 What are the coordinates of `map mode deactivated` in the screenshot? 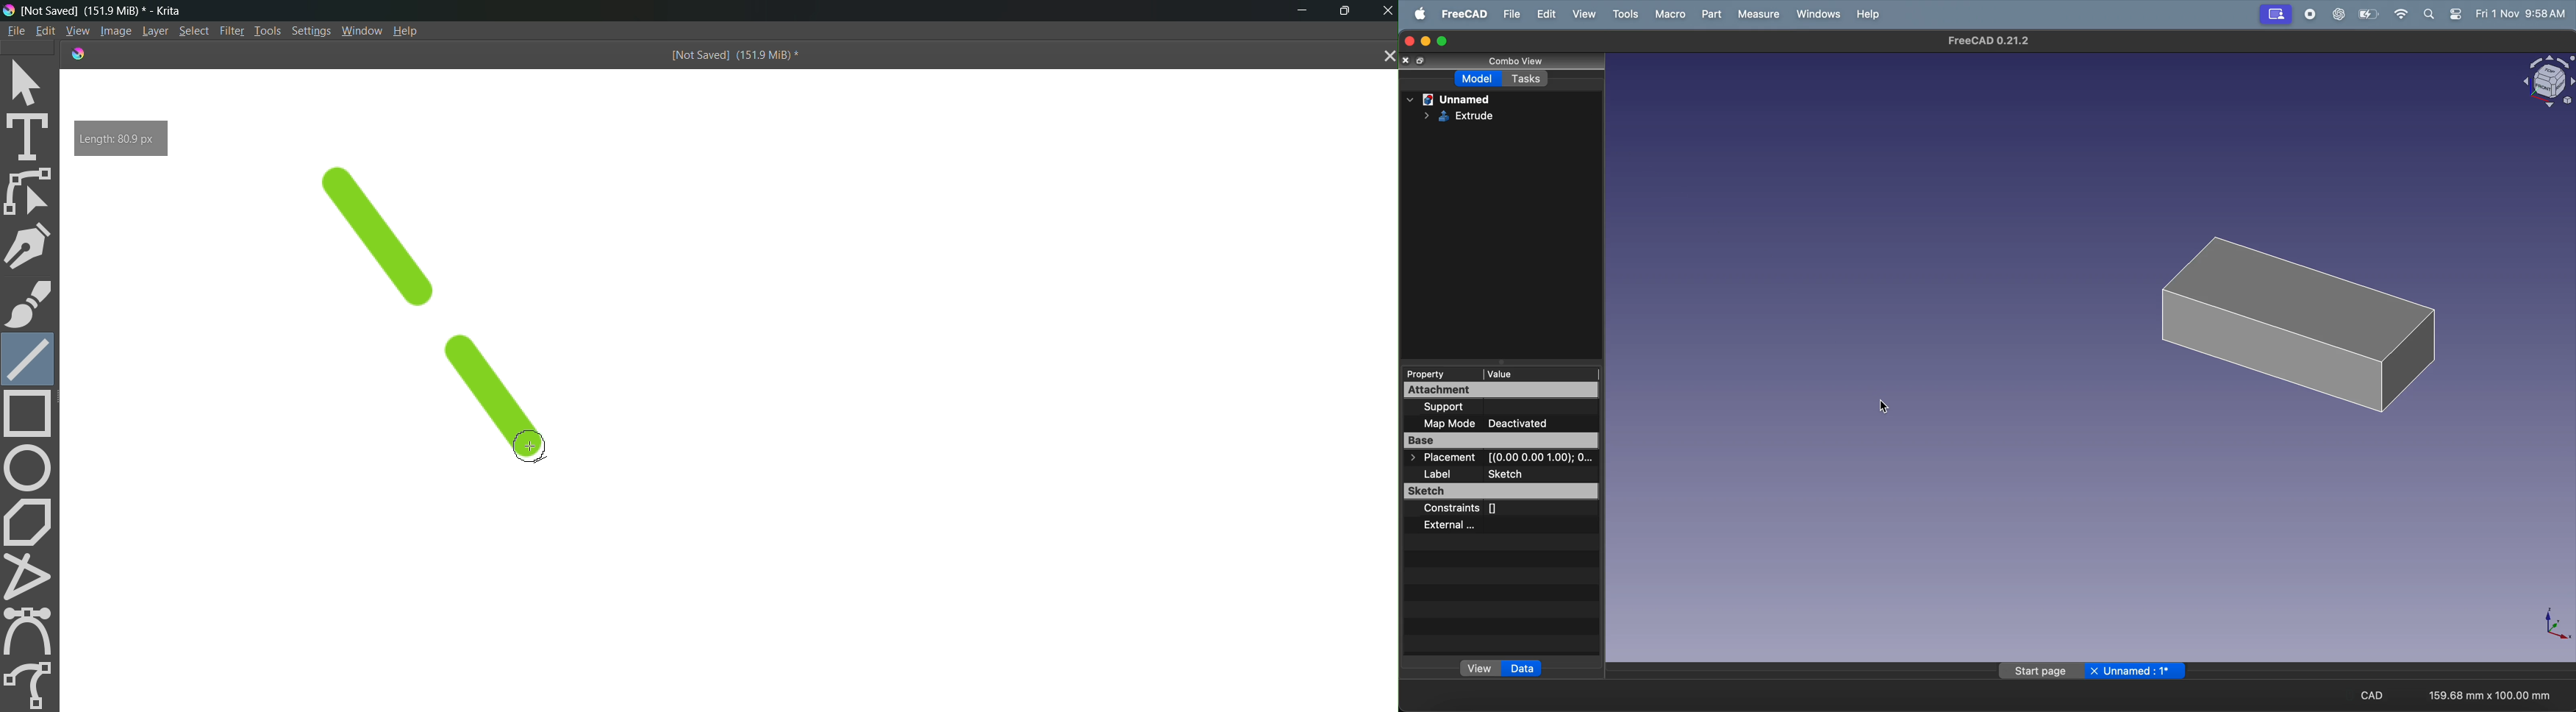 It's located at (1501, 423).